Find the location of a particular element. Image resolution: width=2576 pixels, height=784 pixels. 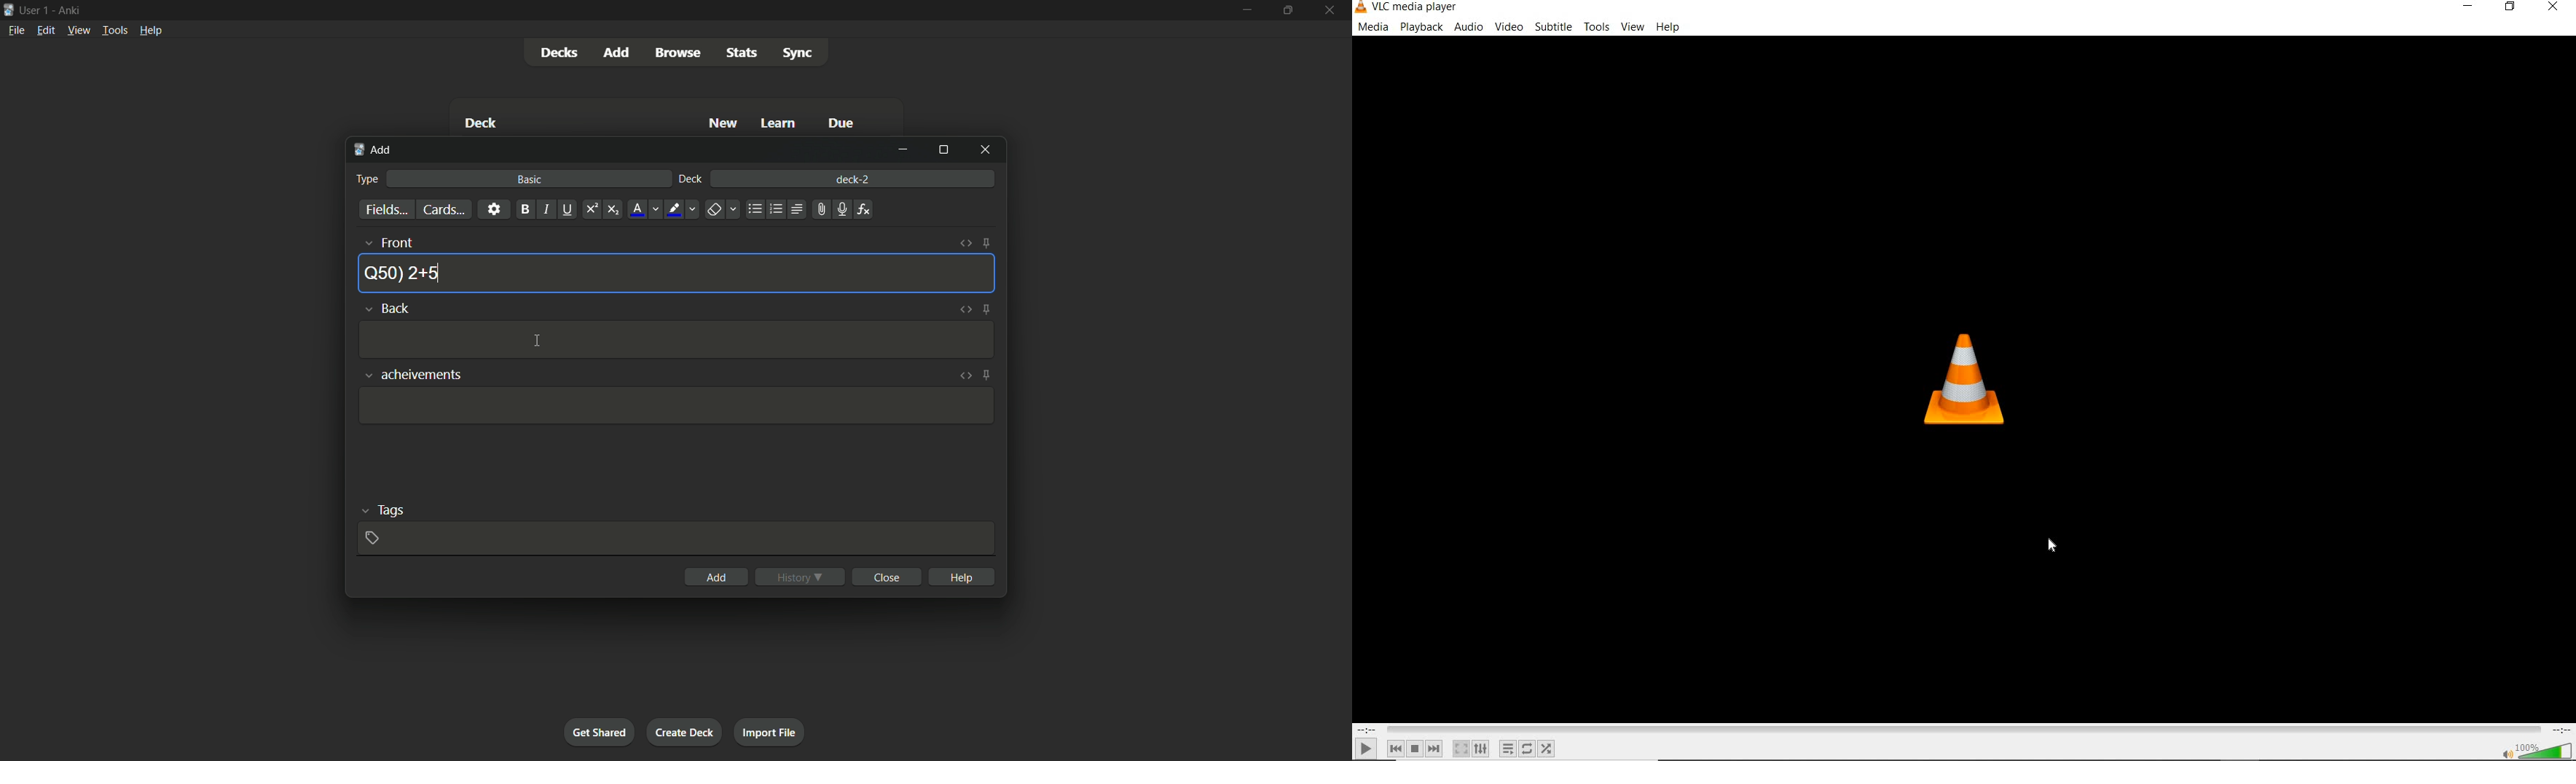

file menu is located at coordinates (17, 30).